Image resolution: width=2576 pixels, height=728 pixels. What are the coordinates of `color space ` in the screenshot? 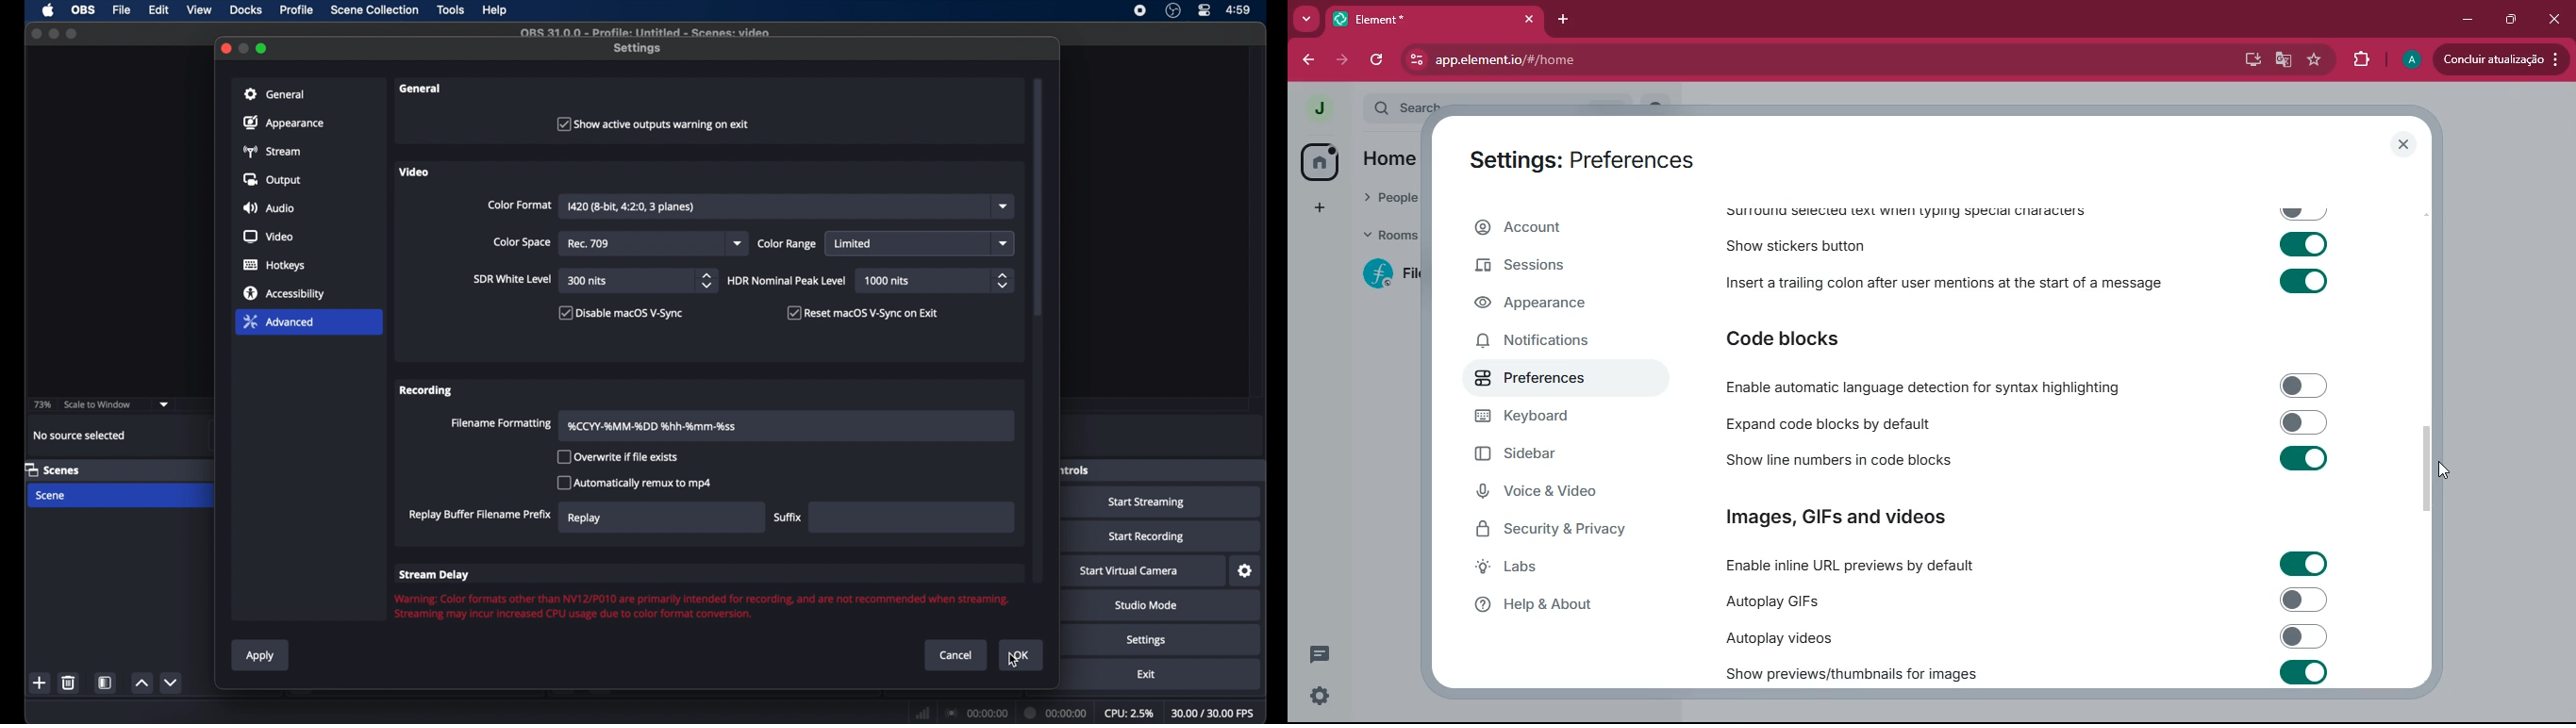 It's located at (523, 243).